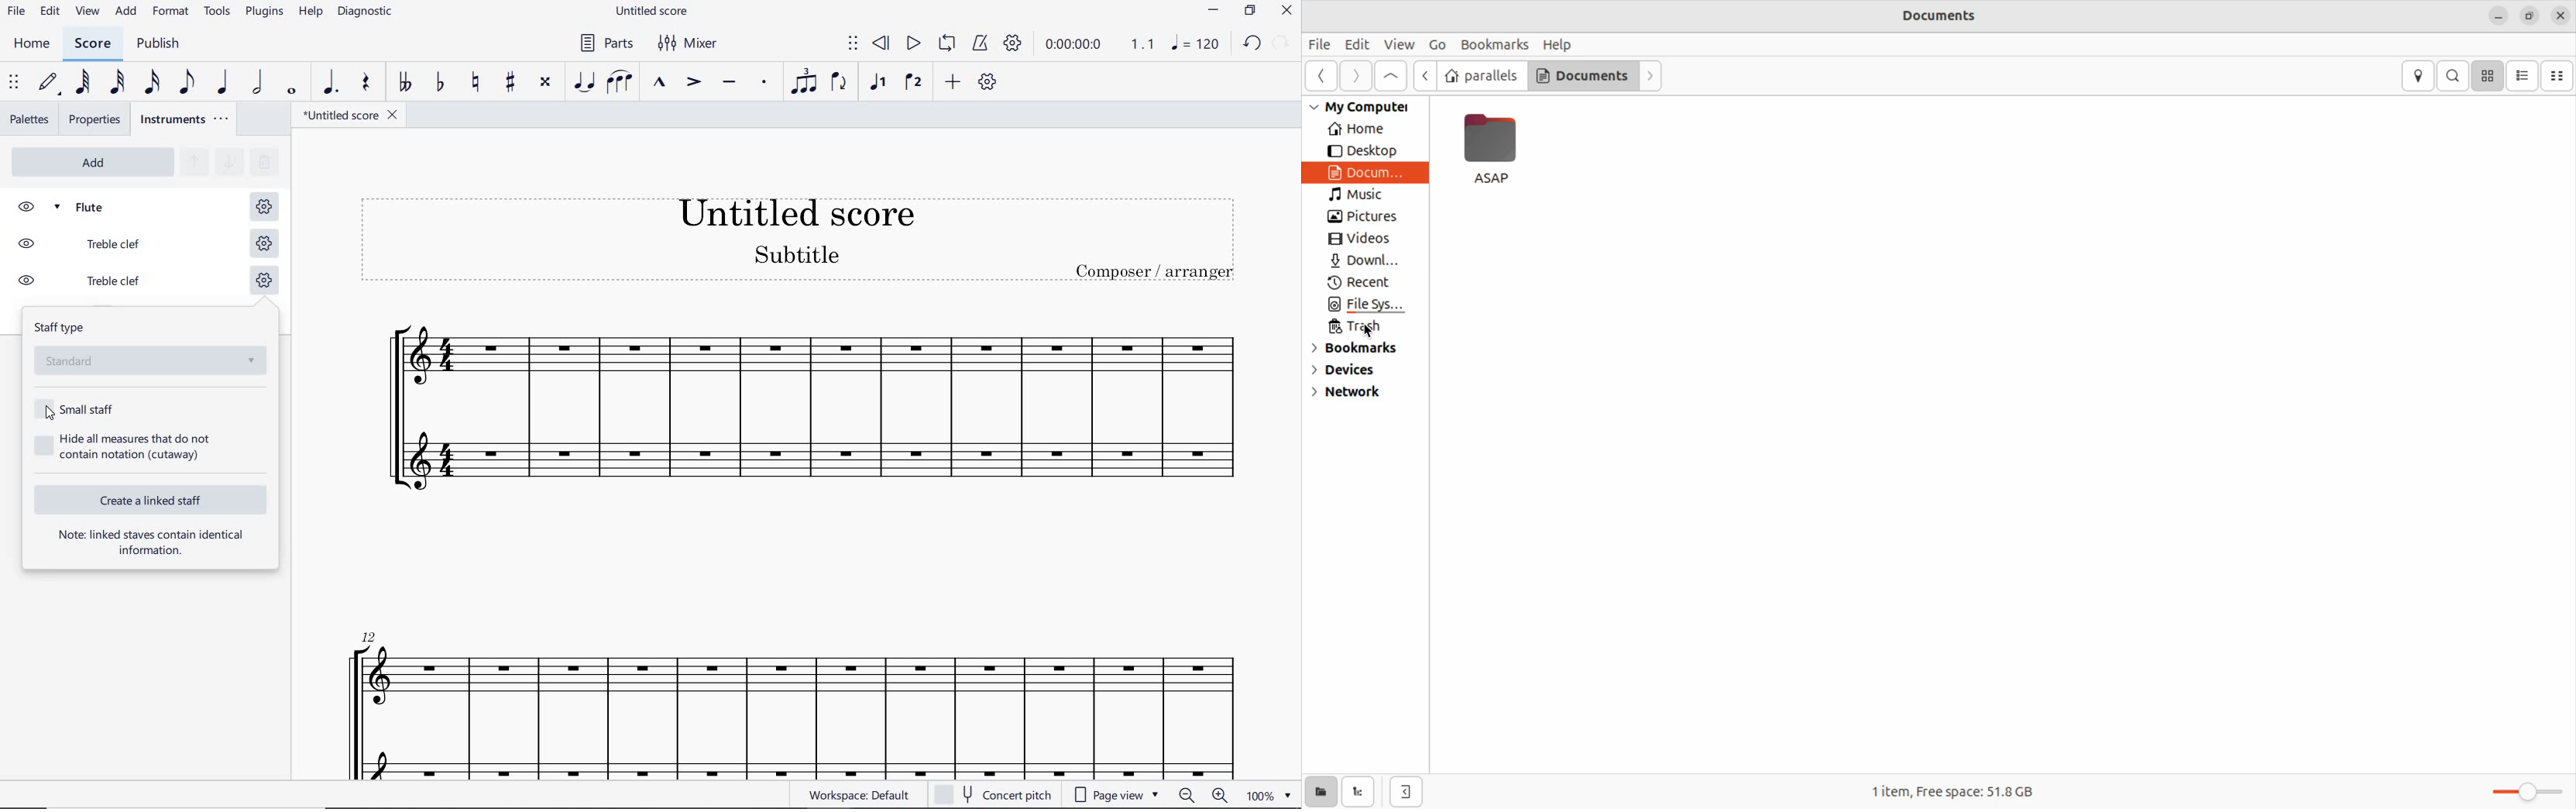  I want to click on note, so click(1199, 43).